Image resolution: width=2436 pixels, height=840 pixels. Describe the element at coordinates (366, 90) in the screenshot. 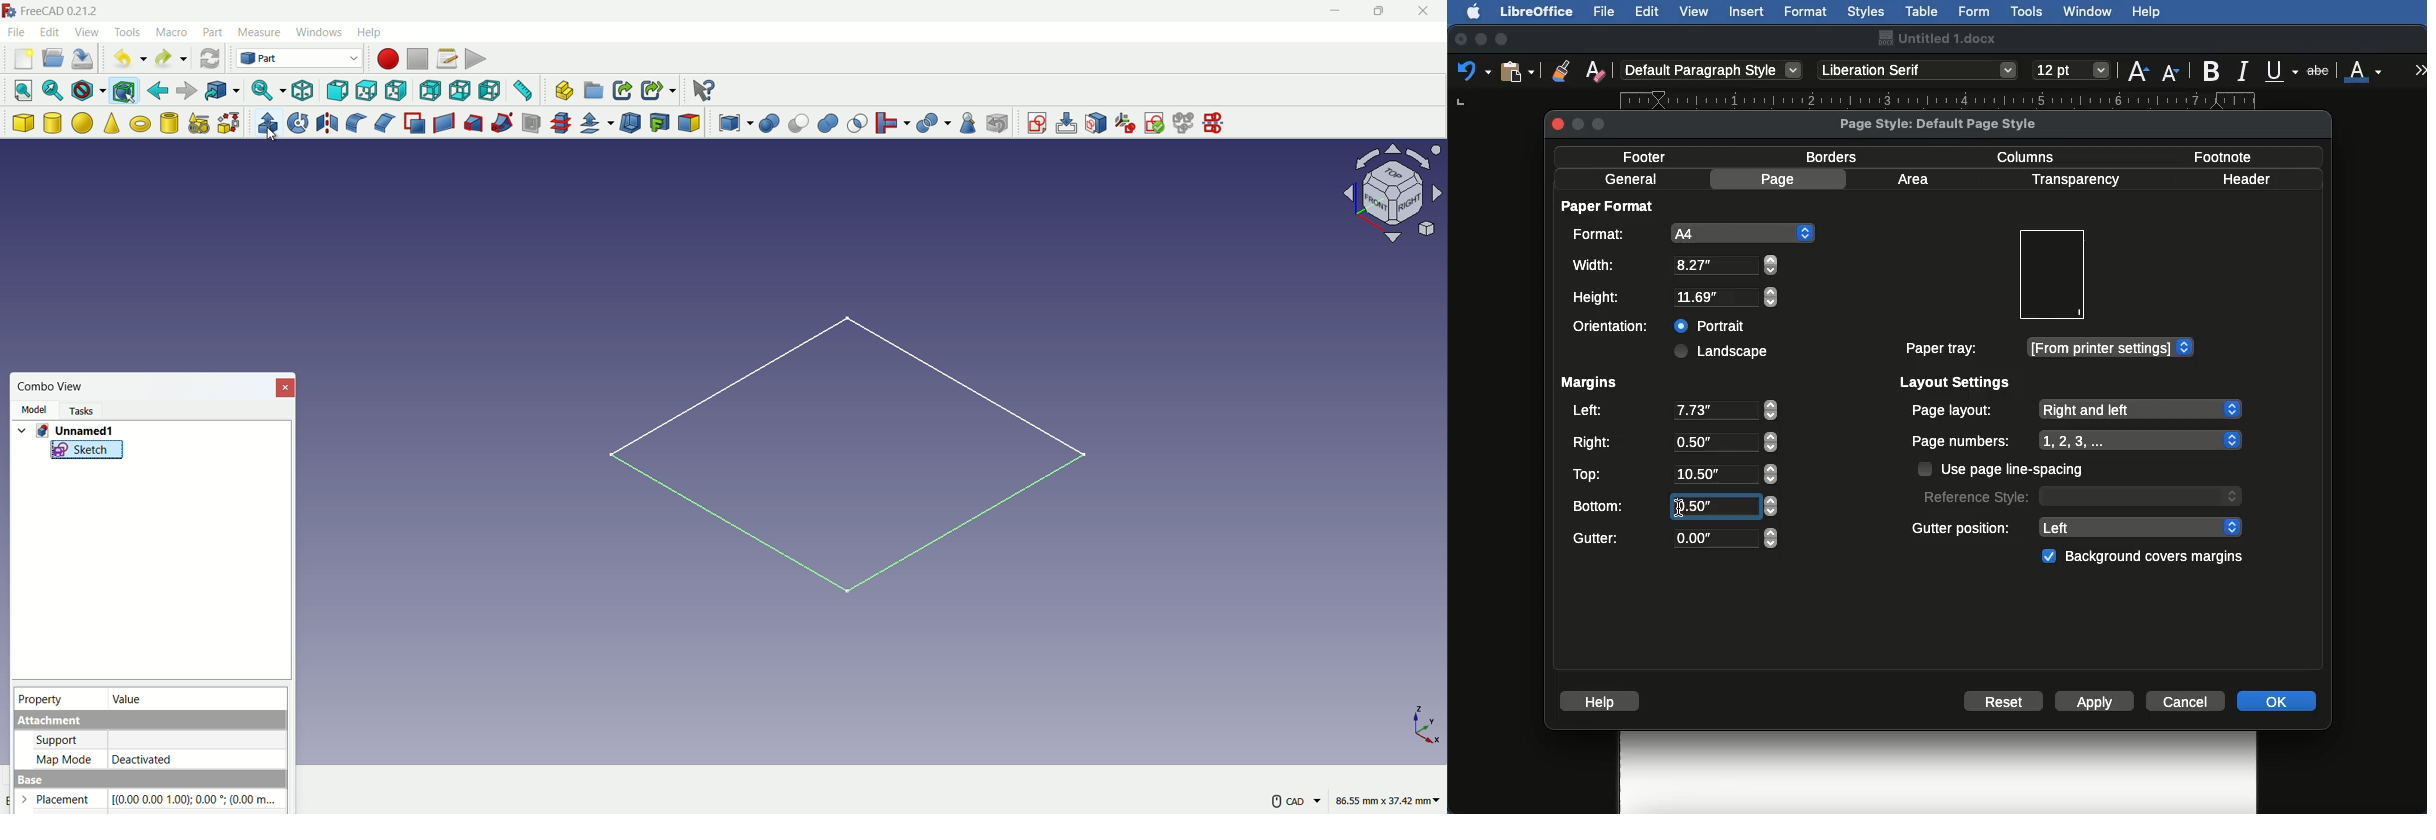

I see `top view` at that location.